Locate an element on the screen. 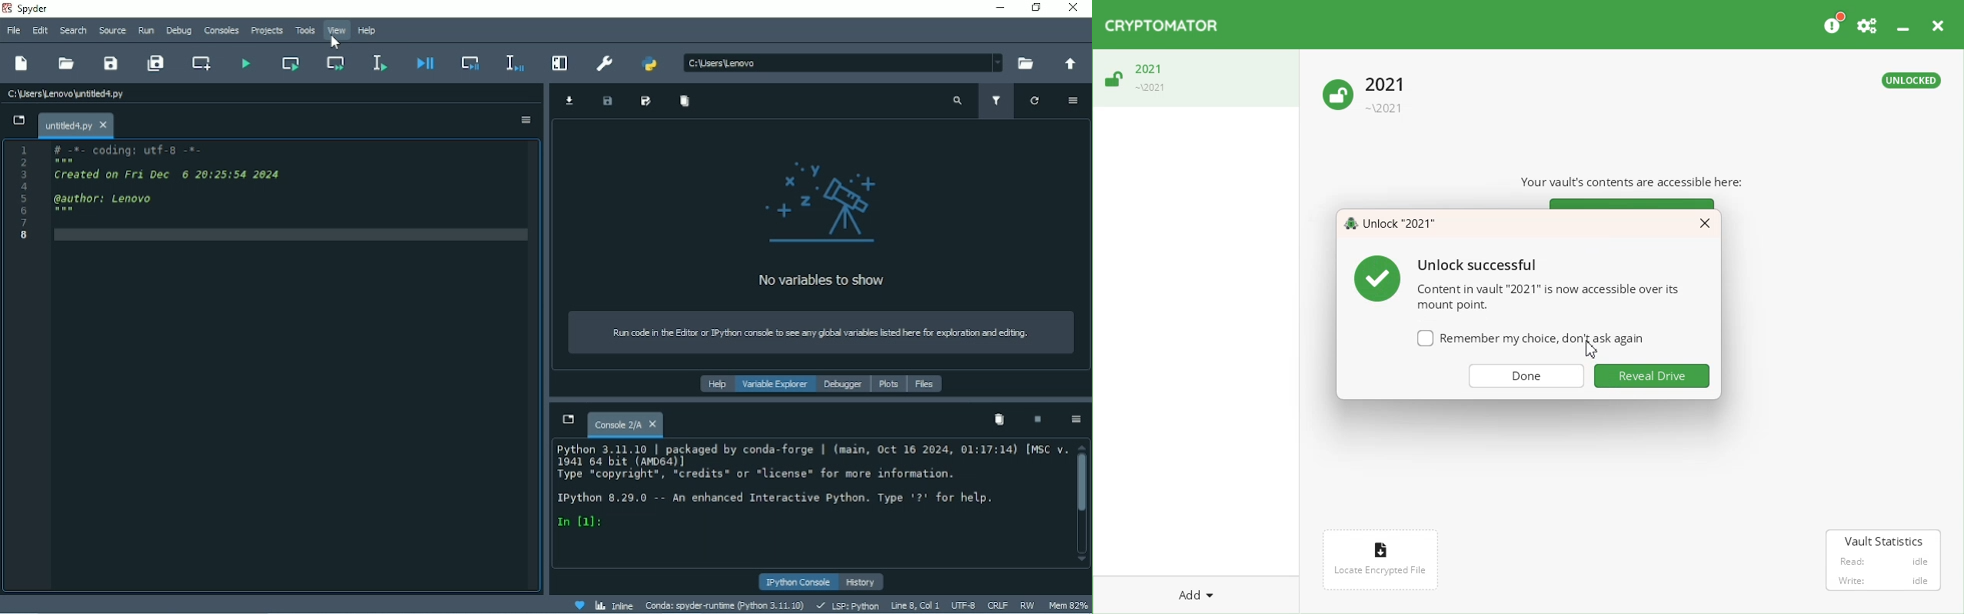 The image size is (1988, 616). Help is located at coordinates (368, 31).